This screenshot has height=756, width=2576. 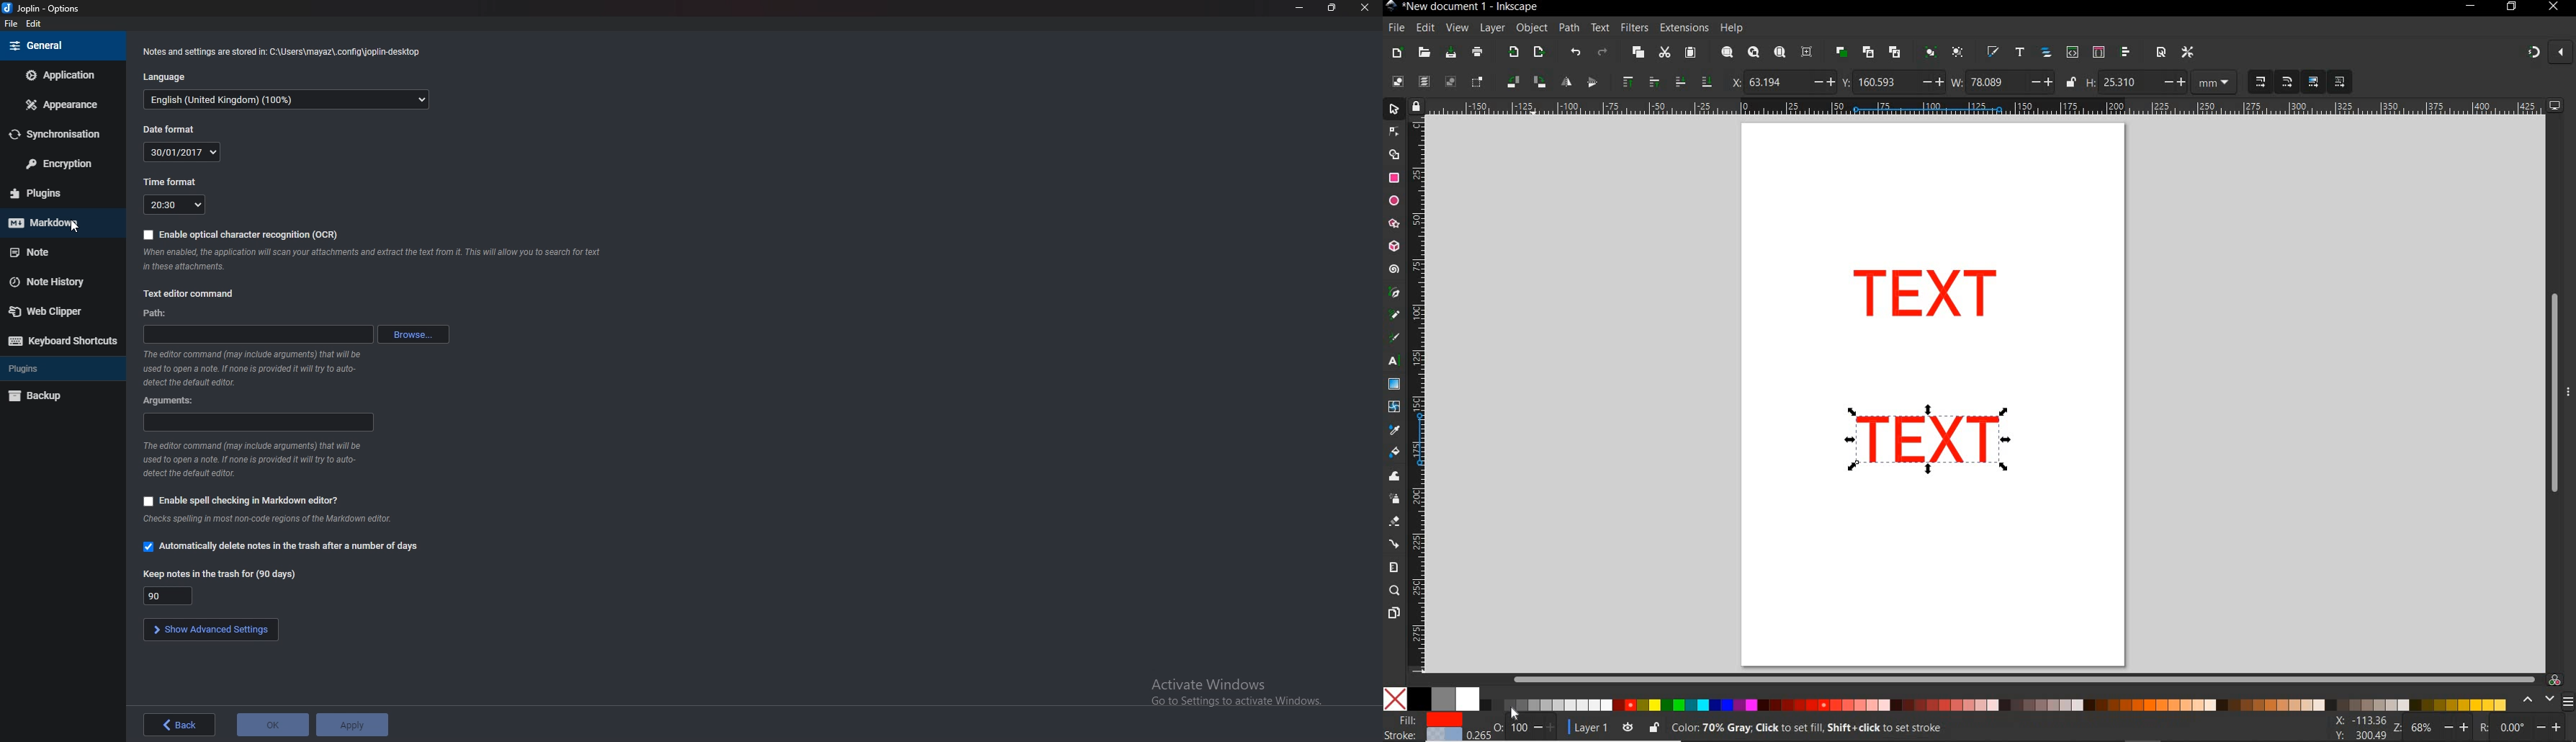 What do you see at coordinates (56, 192) in the screenshot?
I see `Plugins` at bounding box center [56, 192].